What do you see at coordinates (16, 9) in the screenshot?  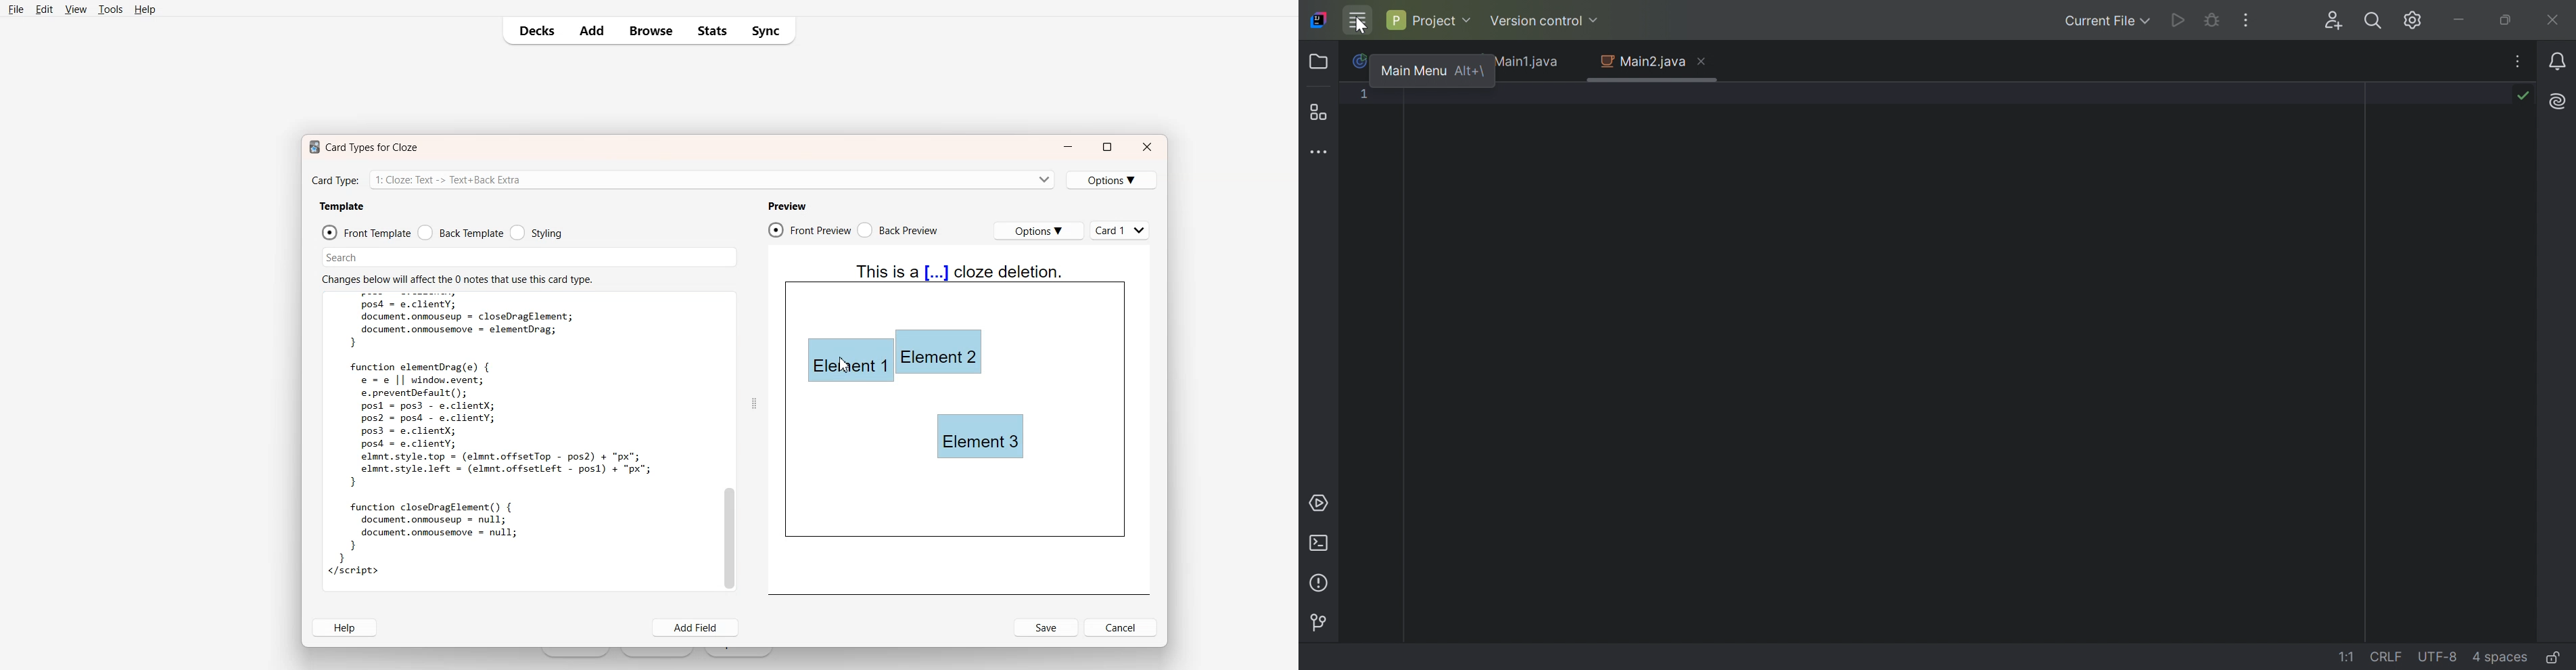 I see `File` at bounding box center [16, 9].